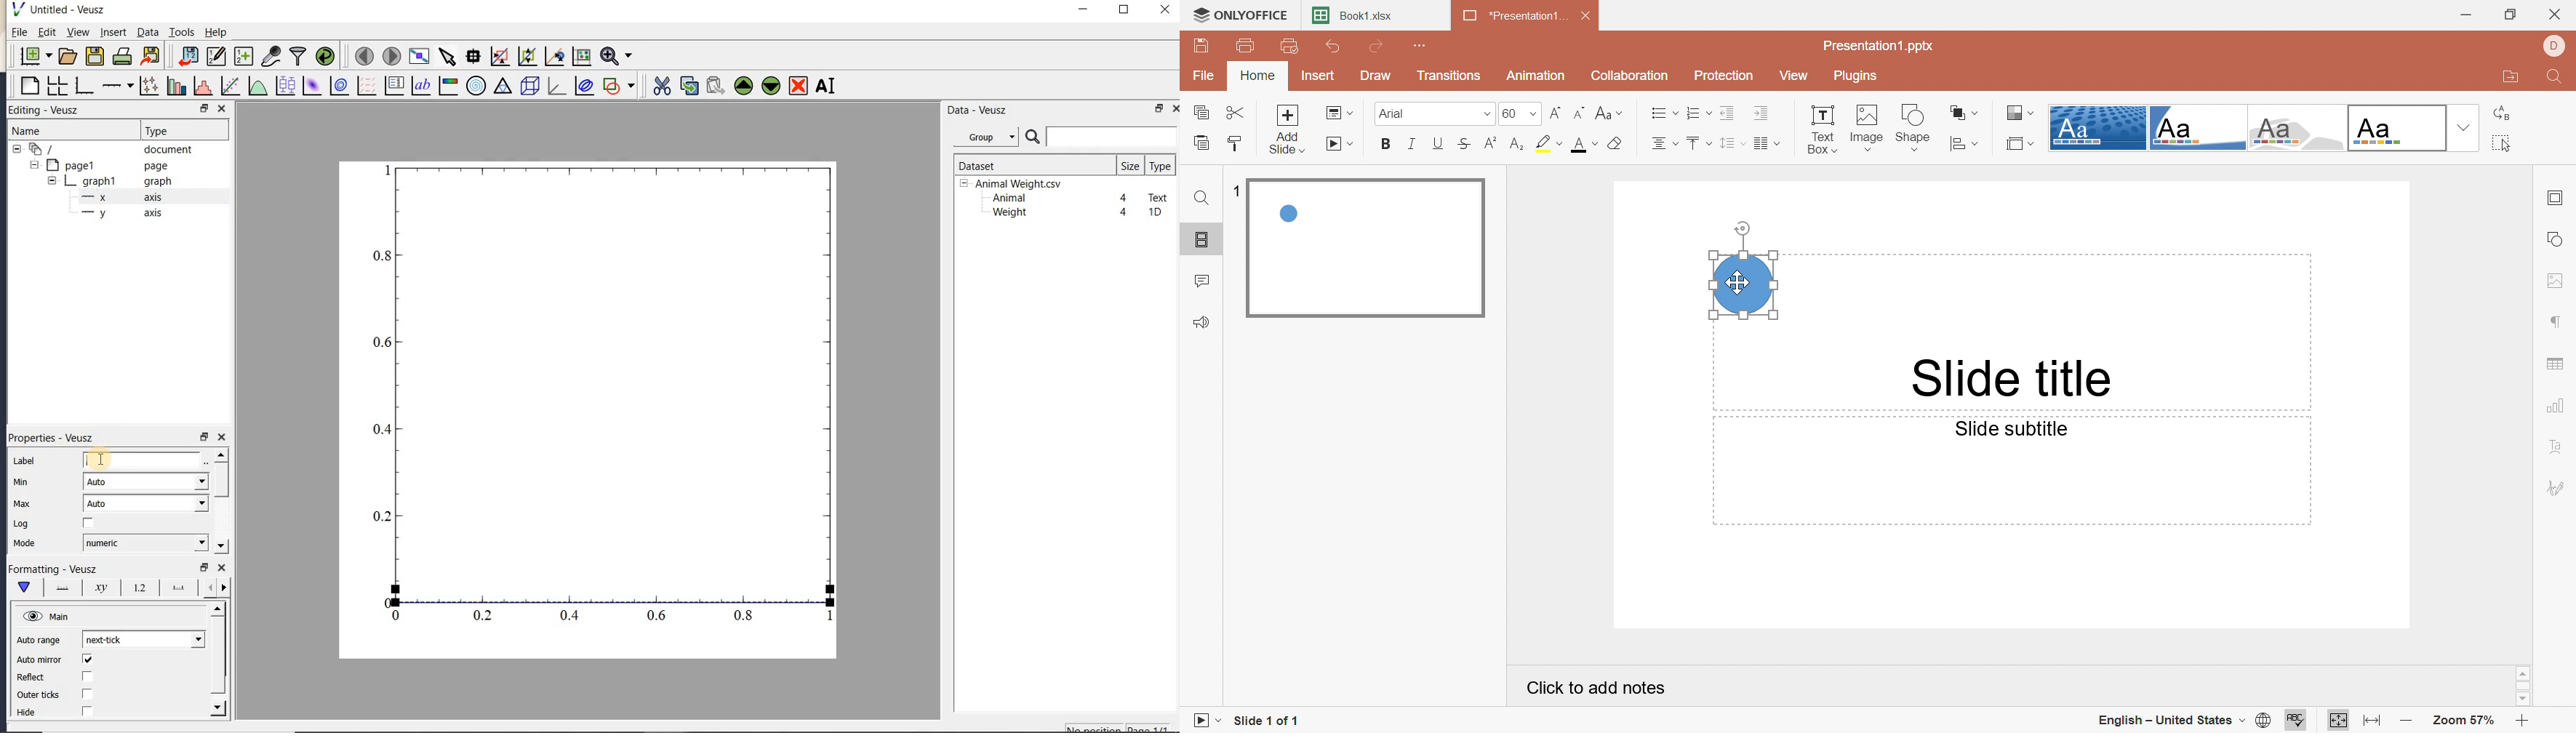  What do you see at coordinates (1453, 78) in the screenshot?
I see `Transitions` at bounding box center [1453, 78].